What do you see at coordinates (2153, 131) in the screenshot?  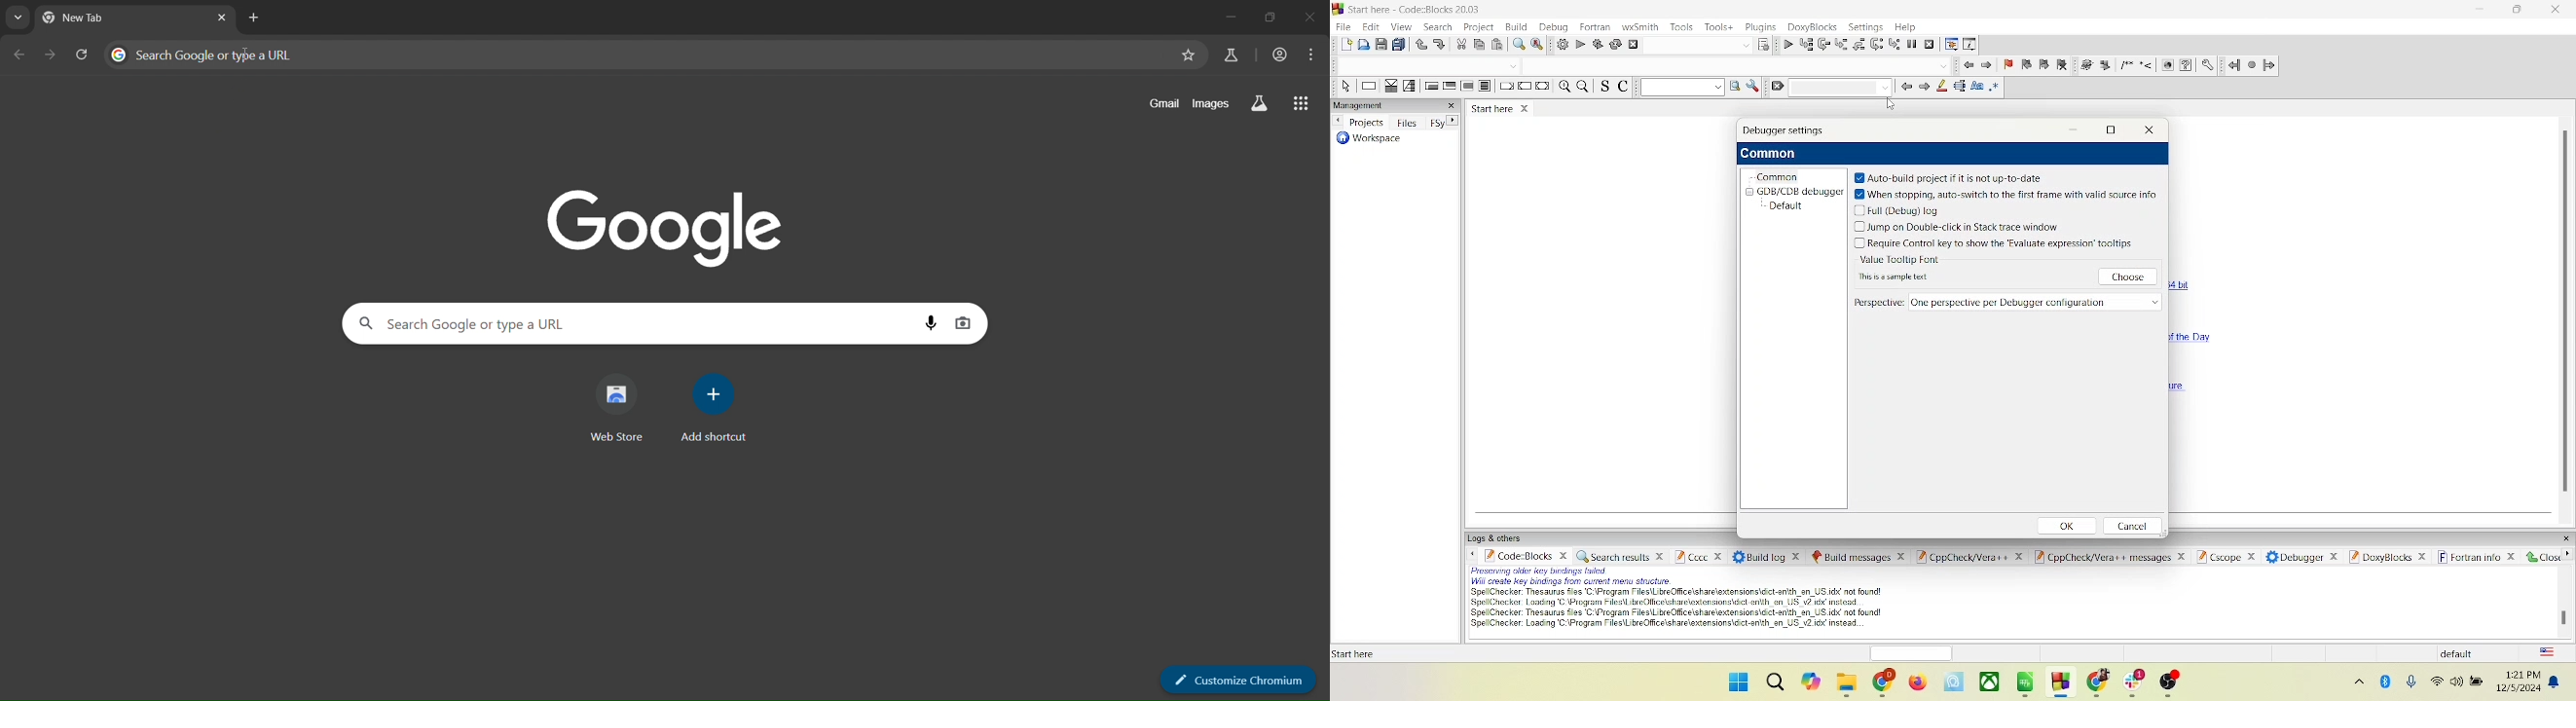 I see `close` at bounding box center [2153, 131].